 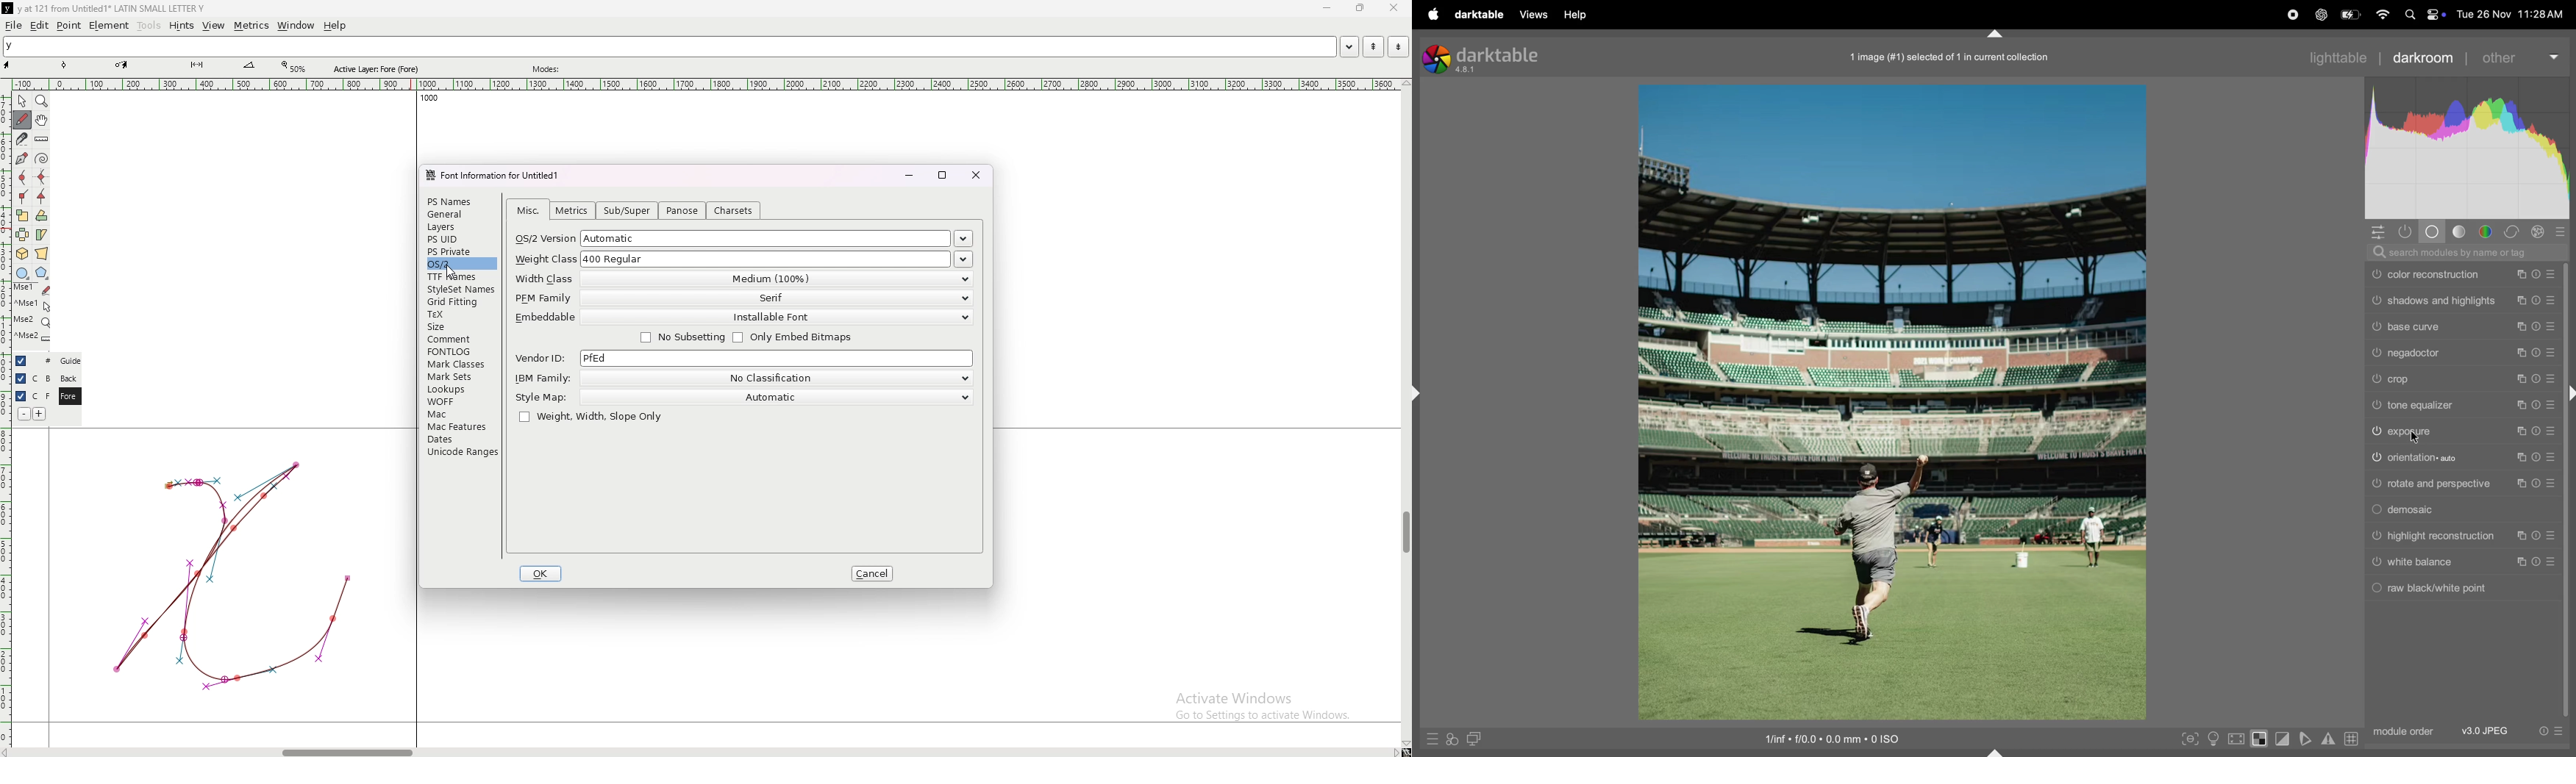 What do you see at coordinates (1405, 744) in the screenshot?
I see `scroll down` at bounding box center [1405, 744].